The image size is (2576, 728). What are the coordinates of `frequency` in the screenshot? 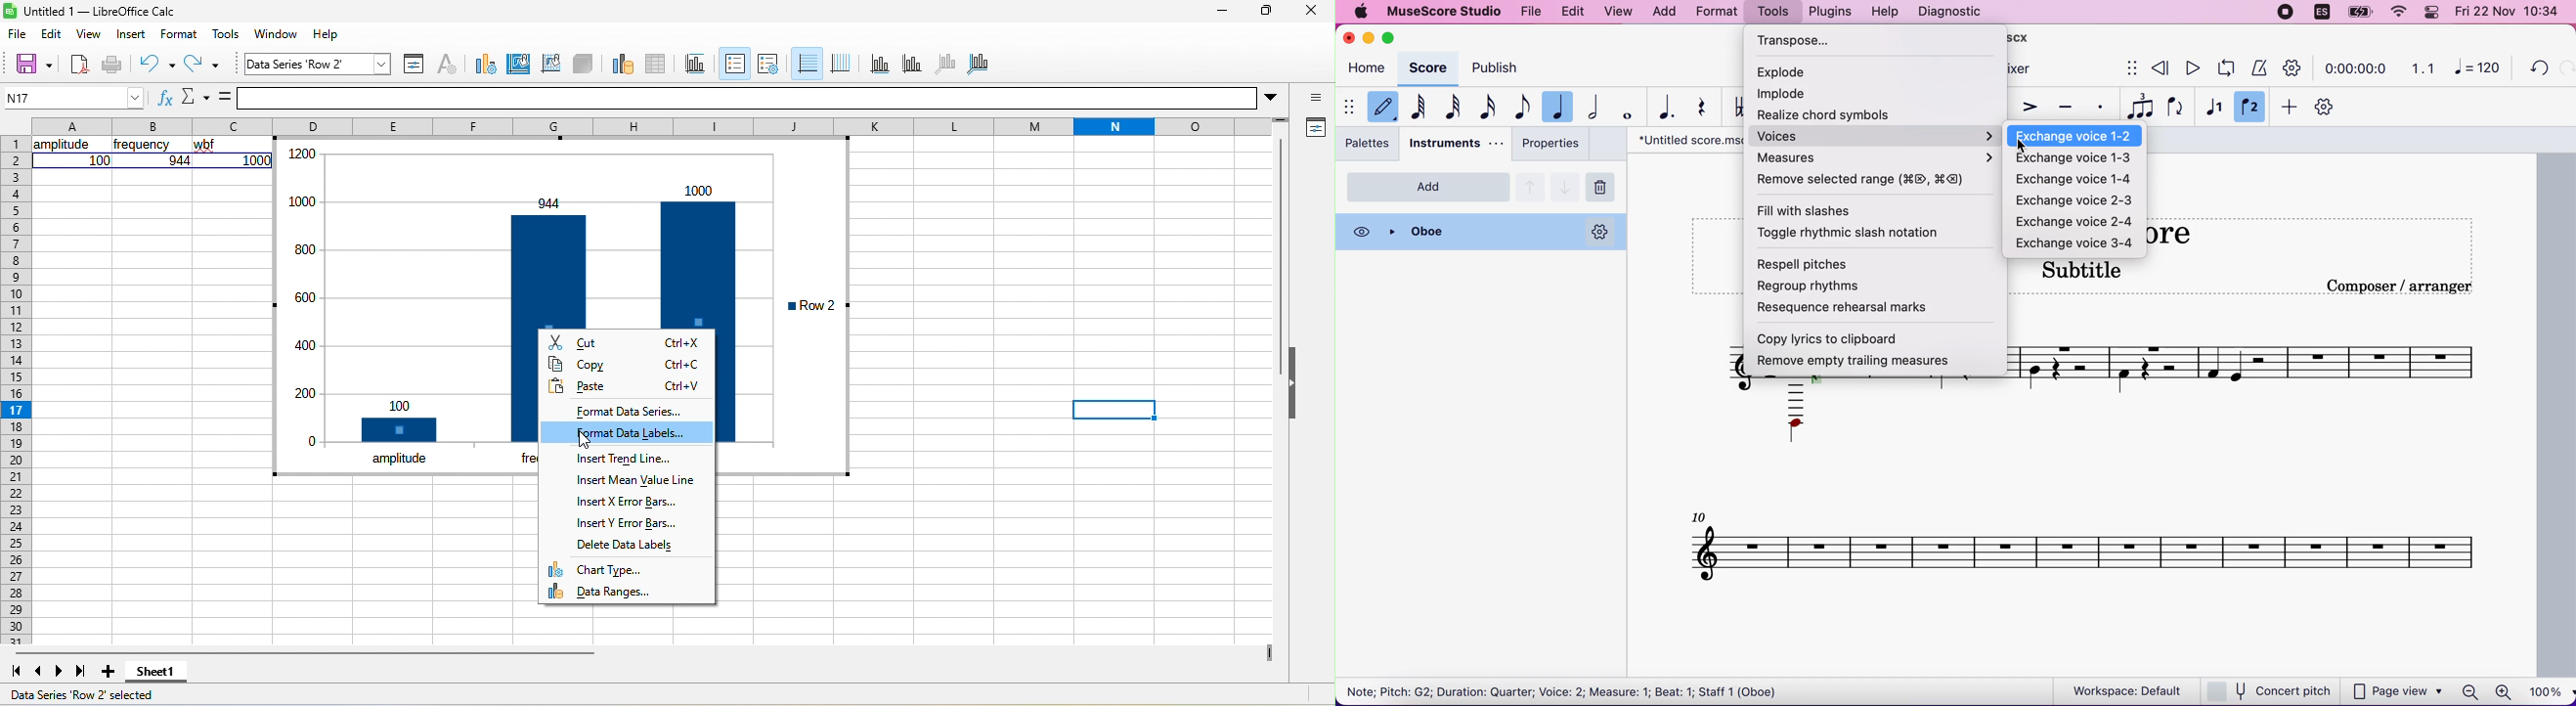 It's located at (143, 146).